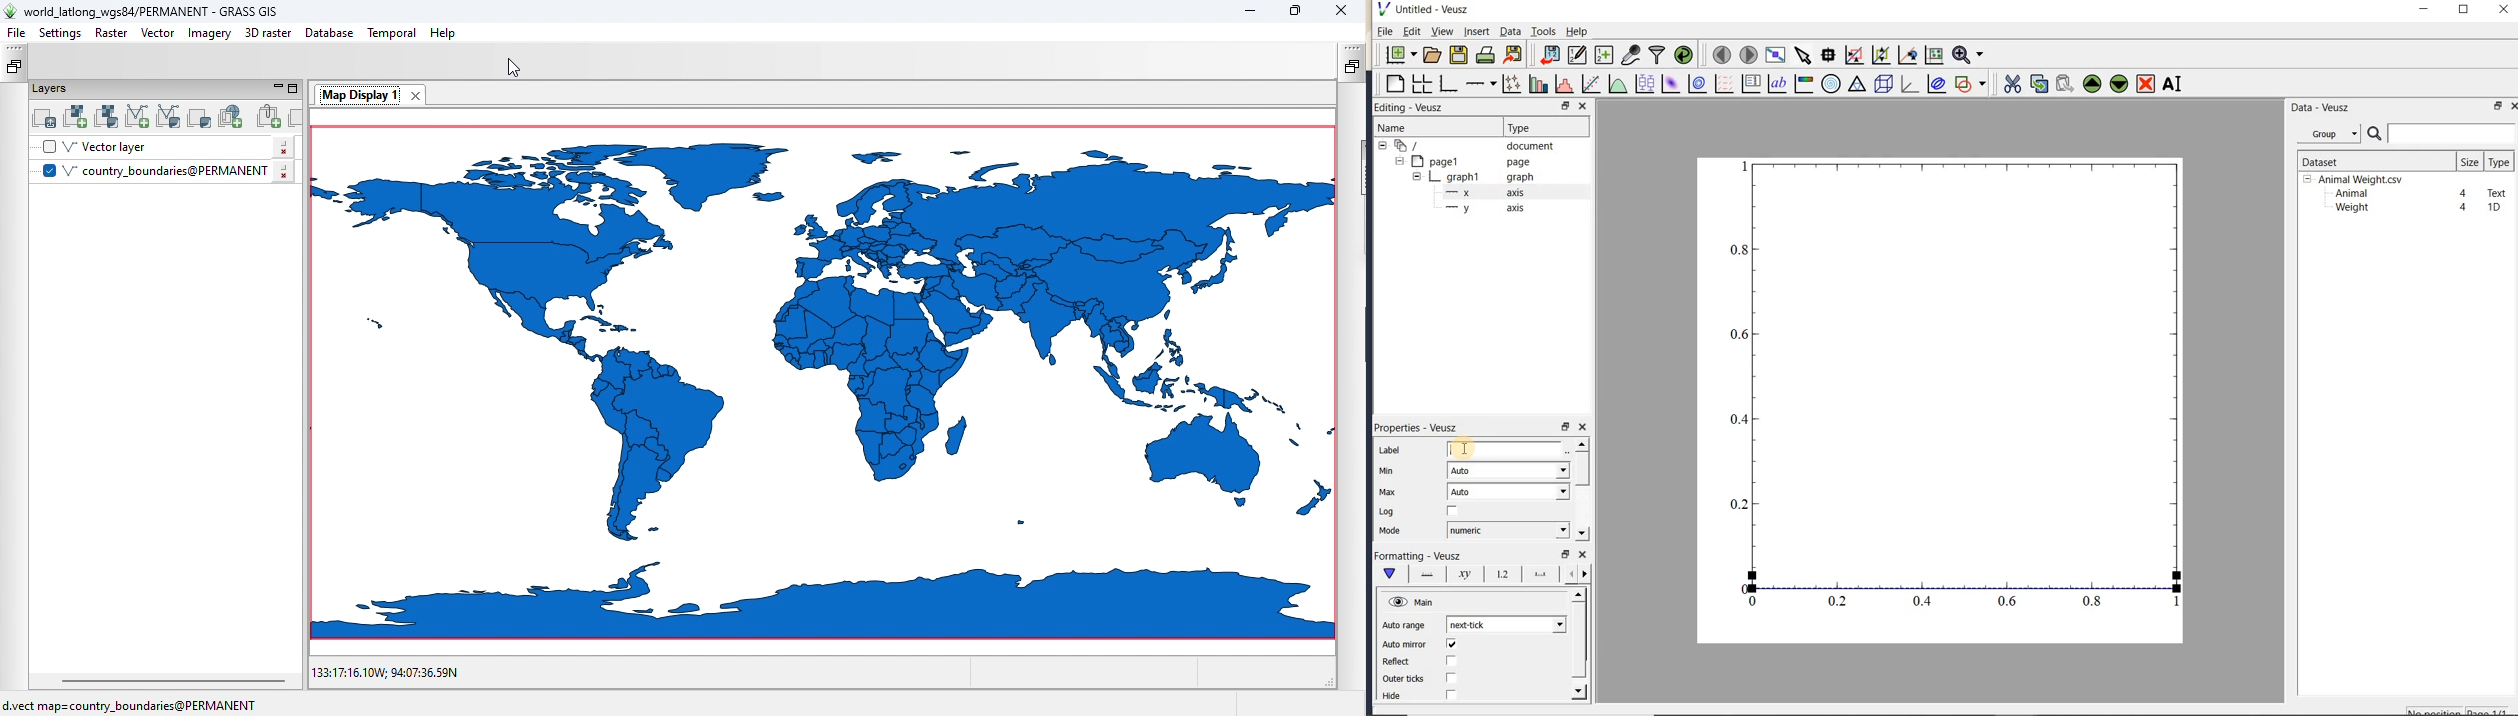  I want to click on move to the previous page, so click(1719, 53).